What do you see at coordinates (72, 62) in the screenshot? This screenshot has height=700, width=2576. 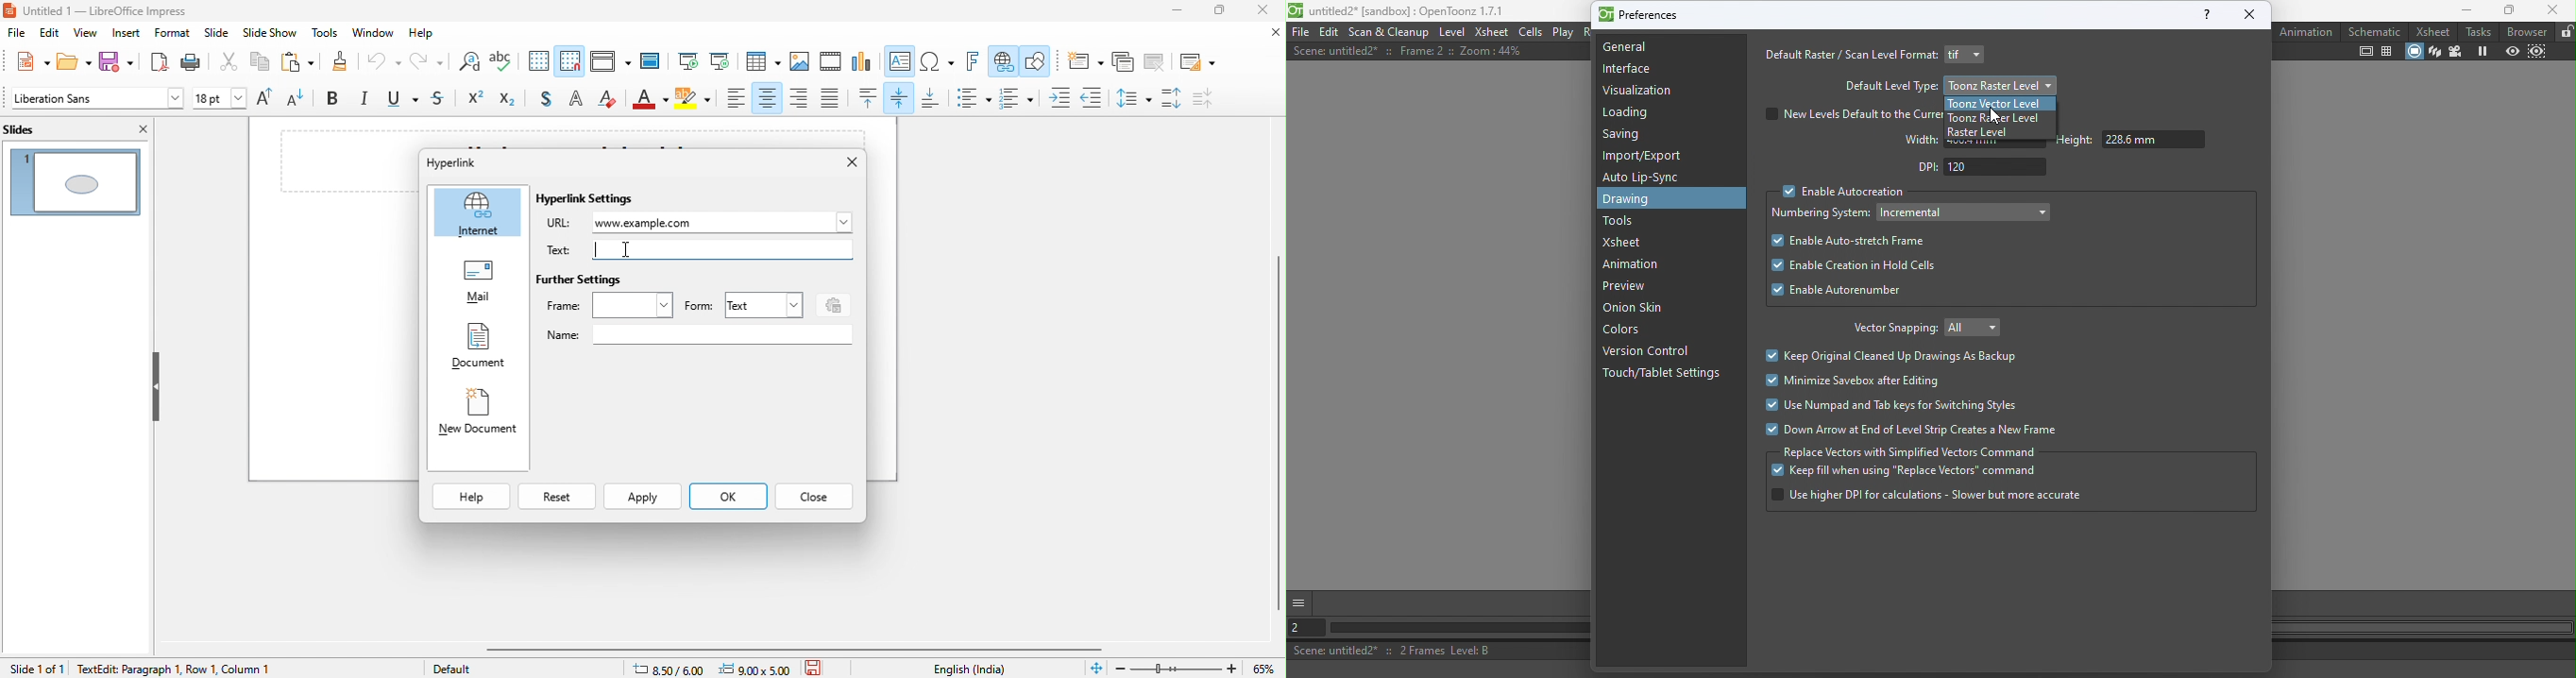 I see `open` at bounding box center [72, 62].